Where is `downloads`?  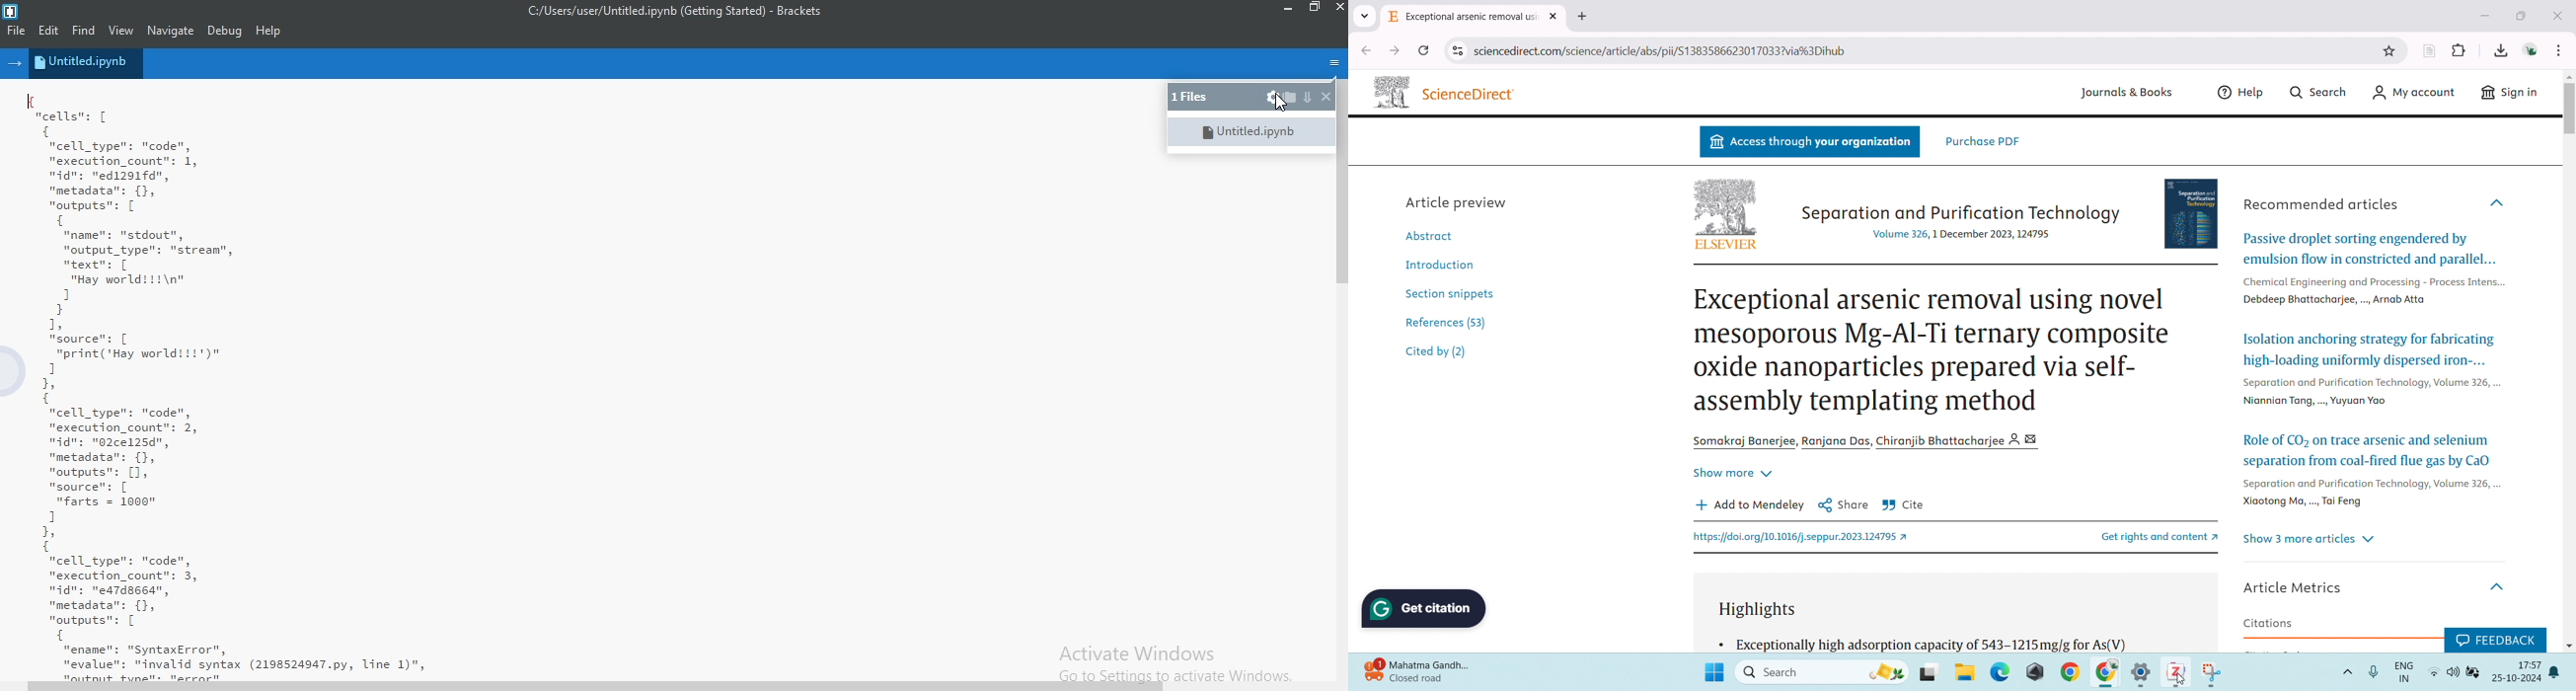
downloads is located at coordinates (2501, 49).